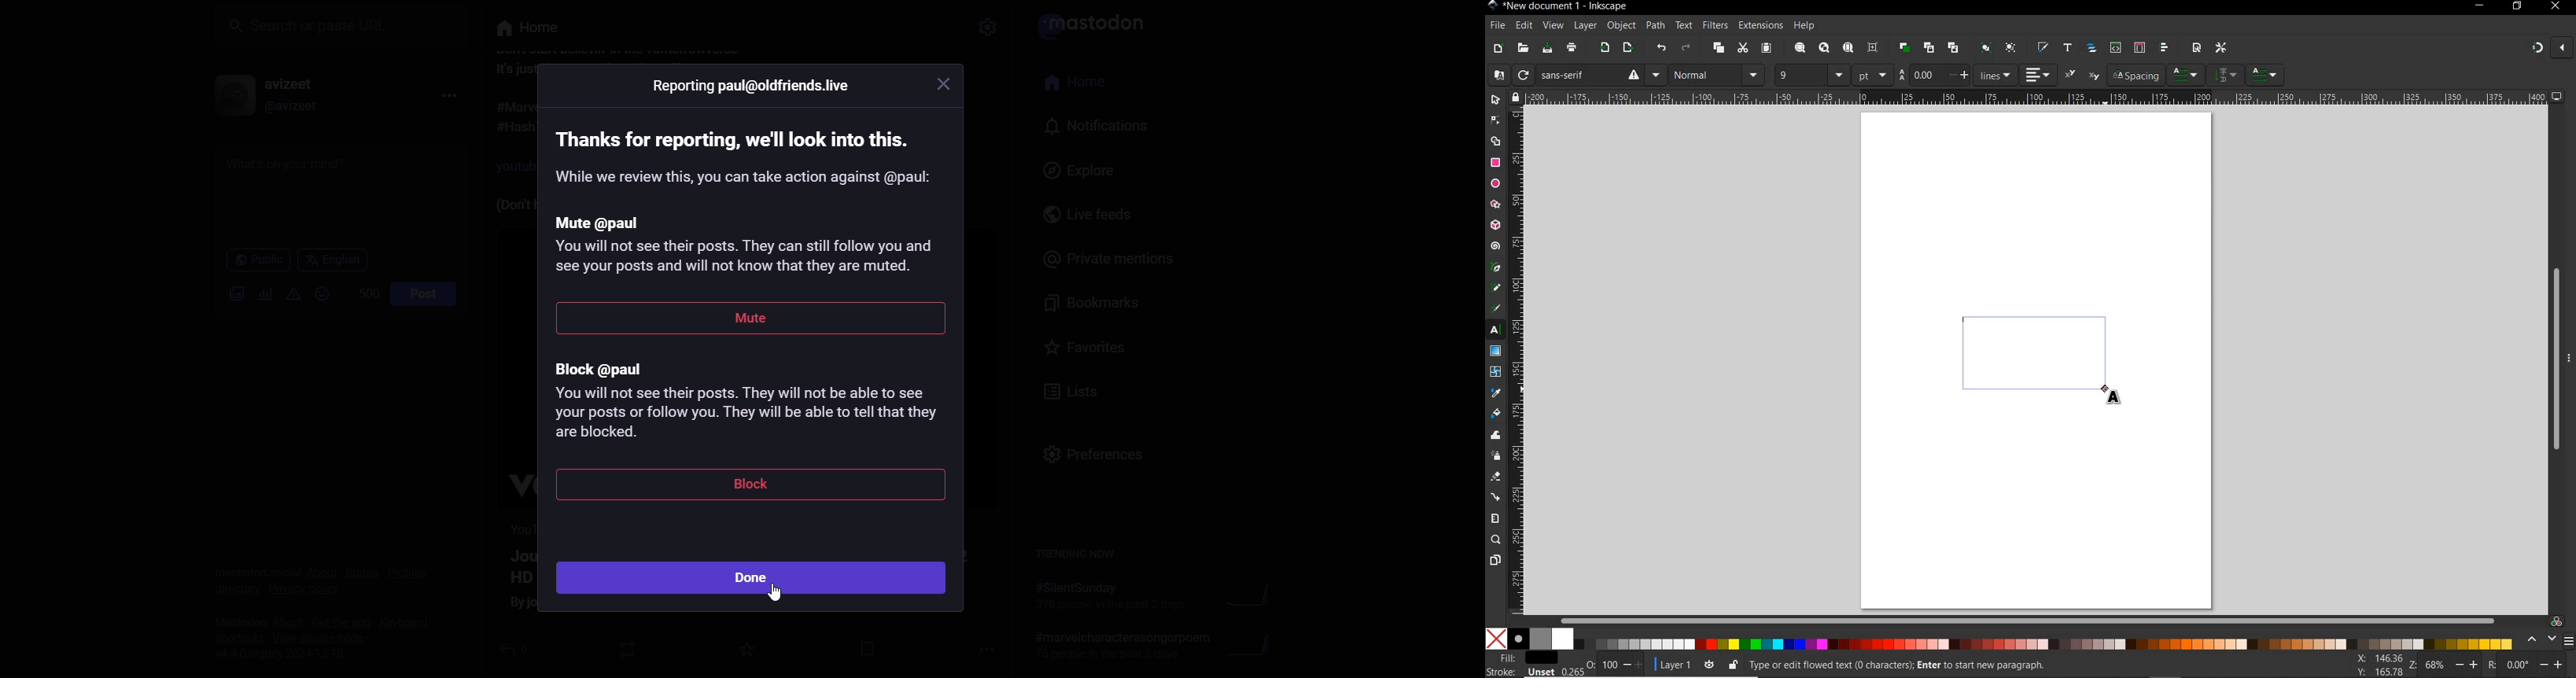 This screenshot has height=700, width=2576. Describe the element at coordinates (1984, 47) in the screenshot. I see `group` at that location.